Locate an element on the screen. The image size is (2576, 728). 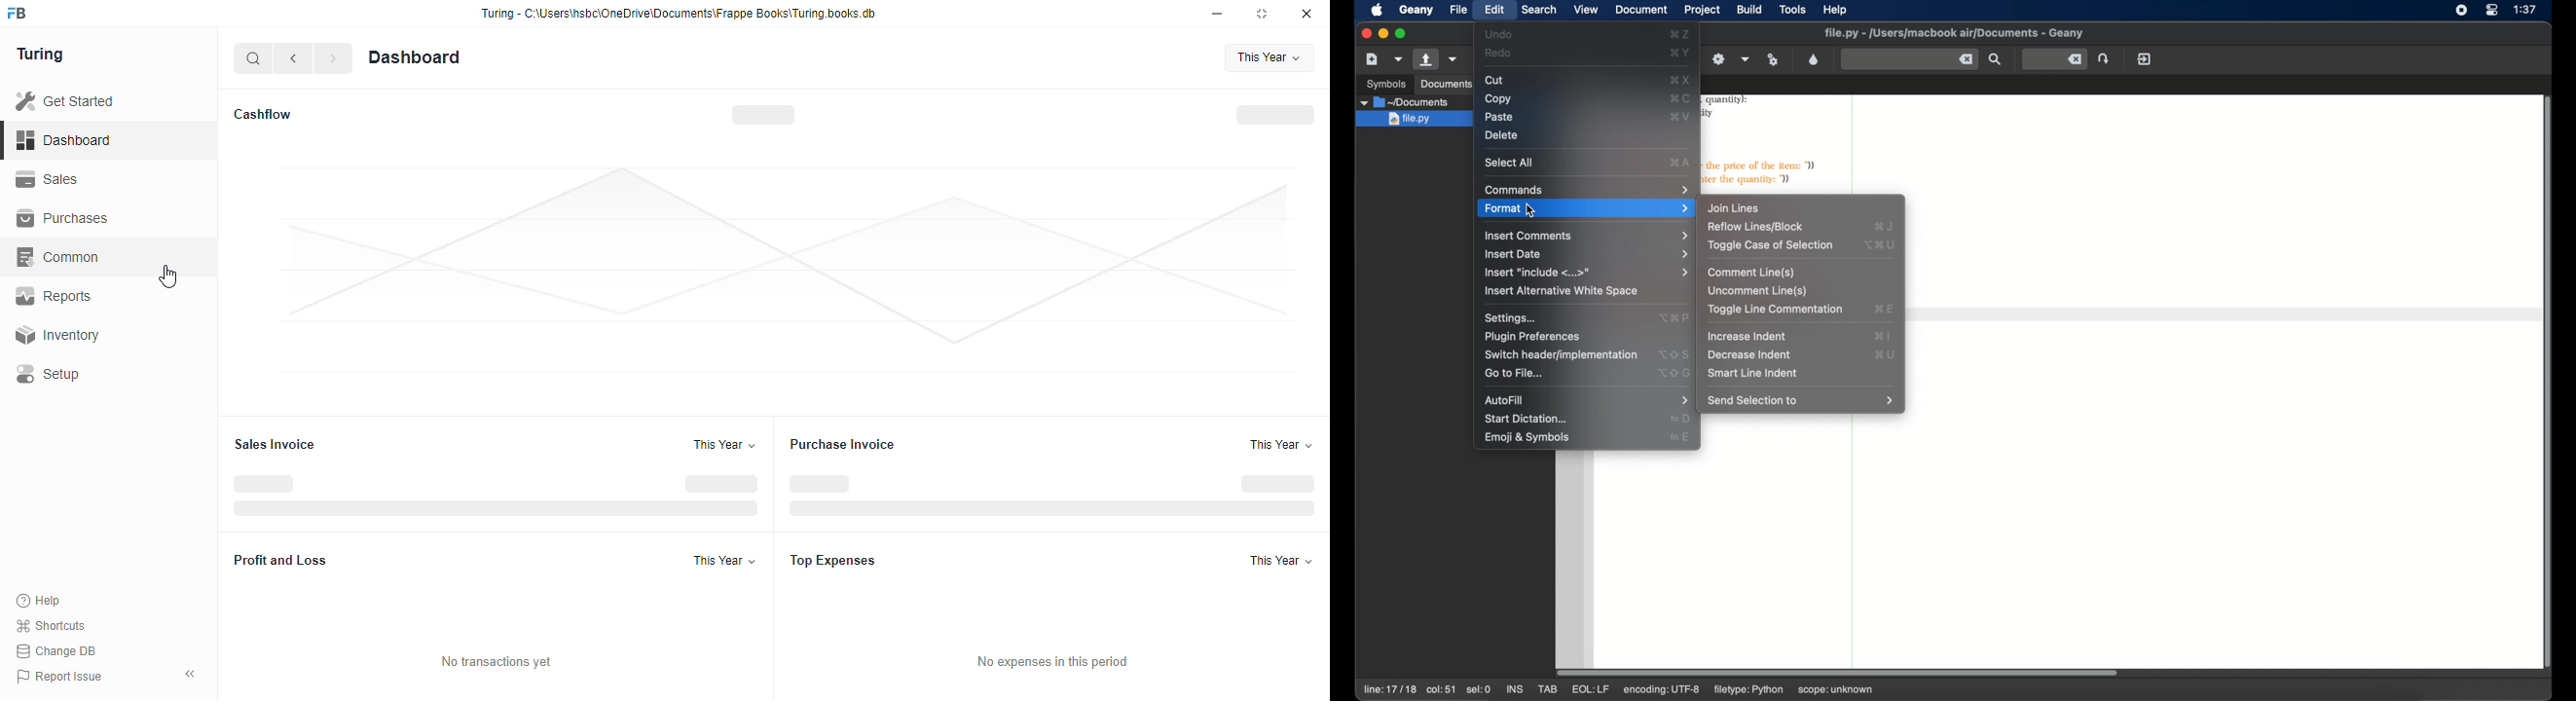
undo is located at coordinates (1499, 34).